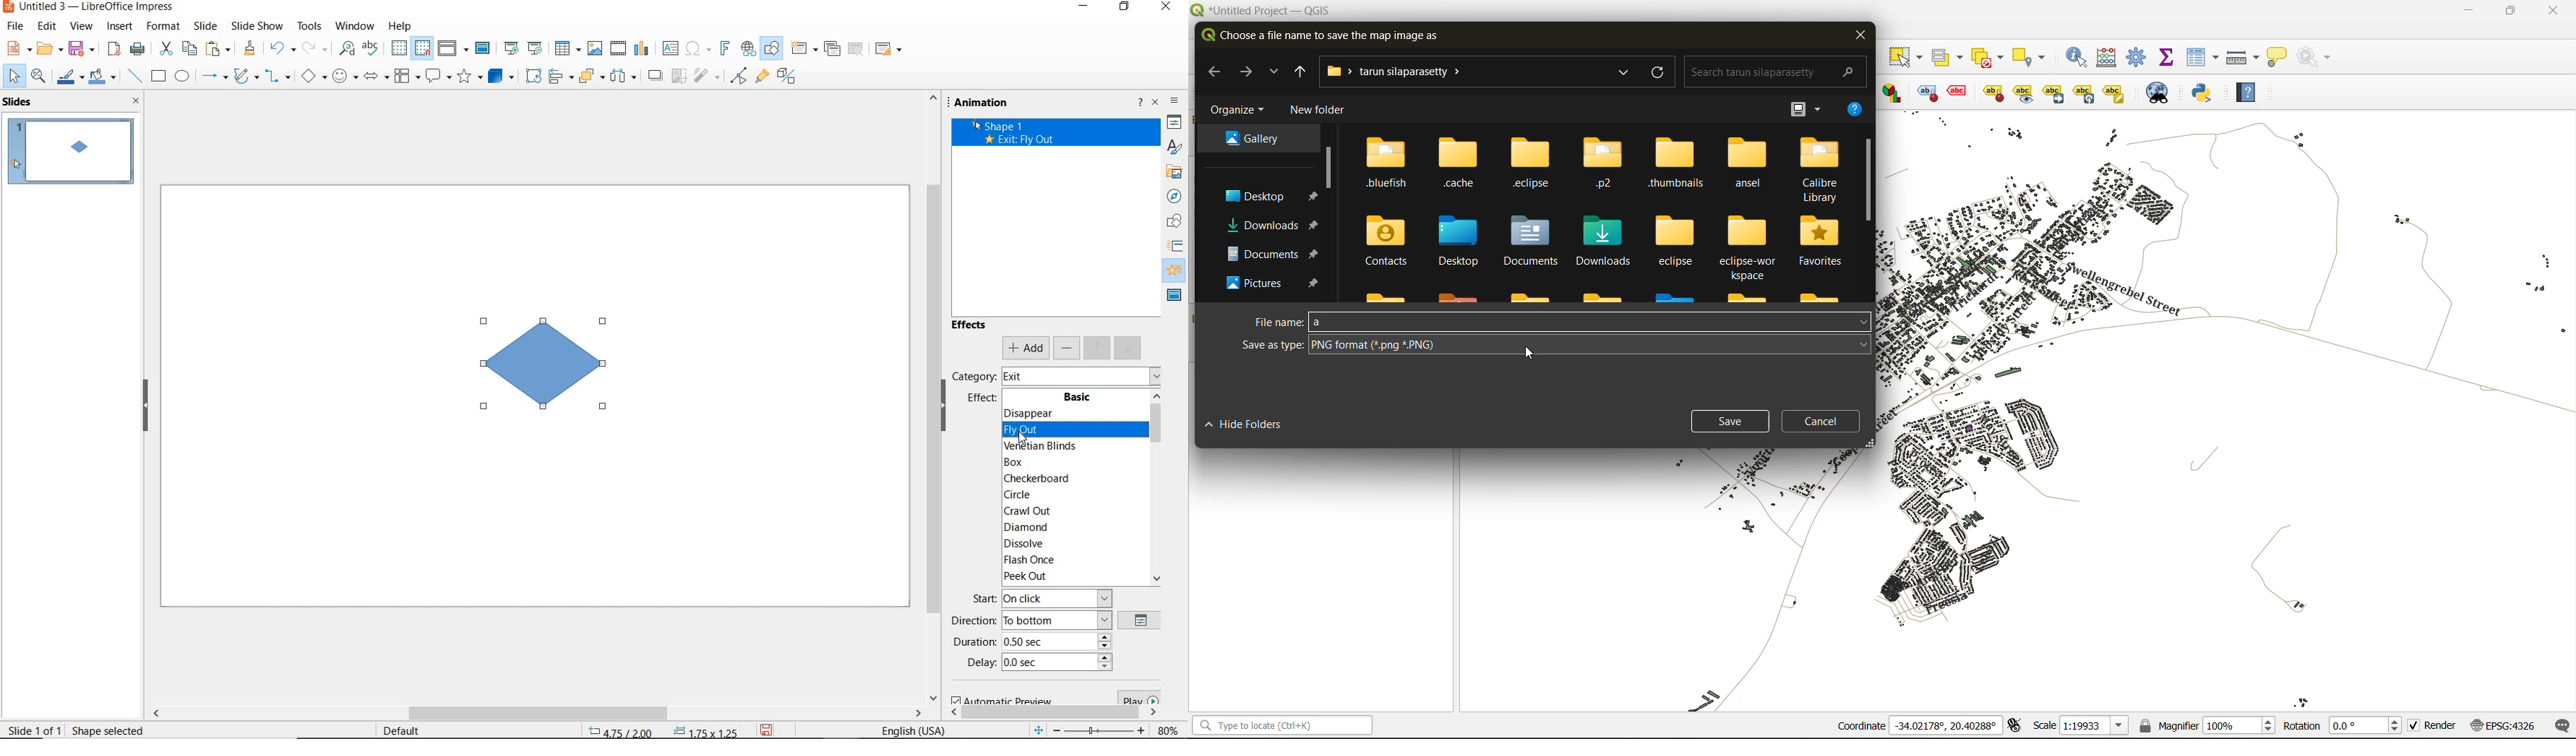  What do you see at coordinates (1085, 7) in the screenshot?
I see `minimize` at bounding box center [1085, 7].